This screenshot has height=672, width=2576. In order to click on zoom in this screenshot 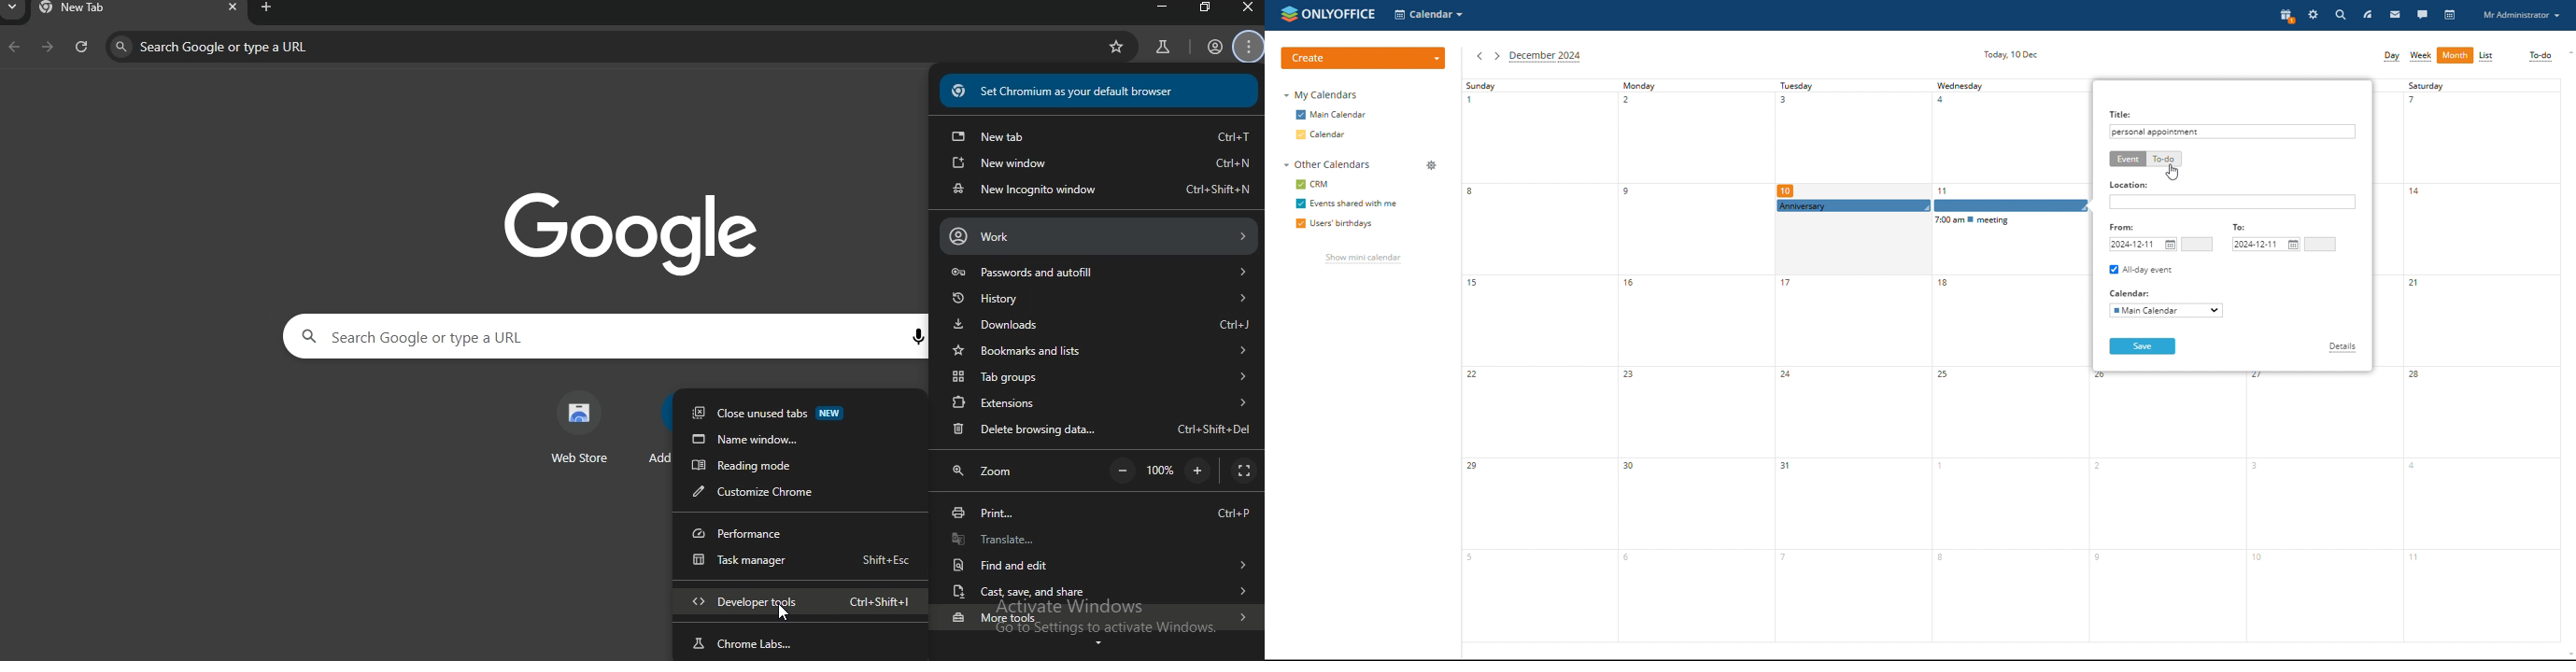, I will do `click(983, 472)`.